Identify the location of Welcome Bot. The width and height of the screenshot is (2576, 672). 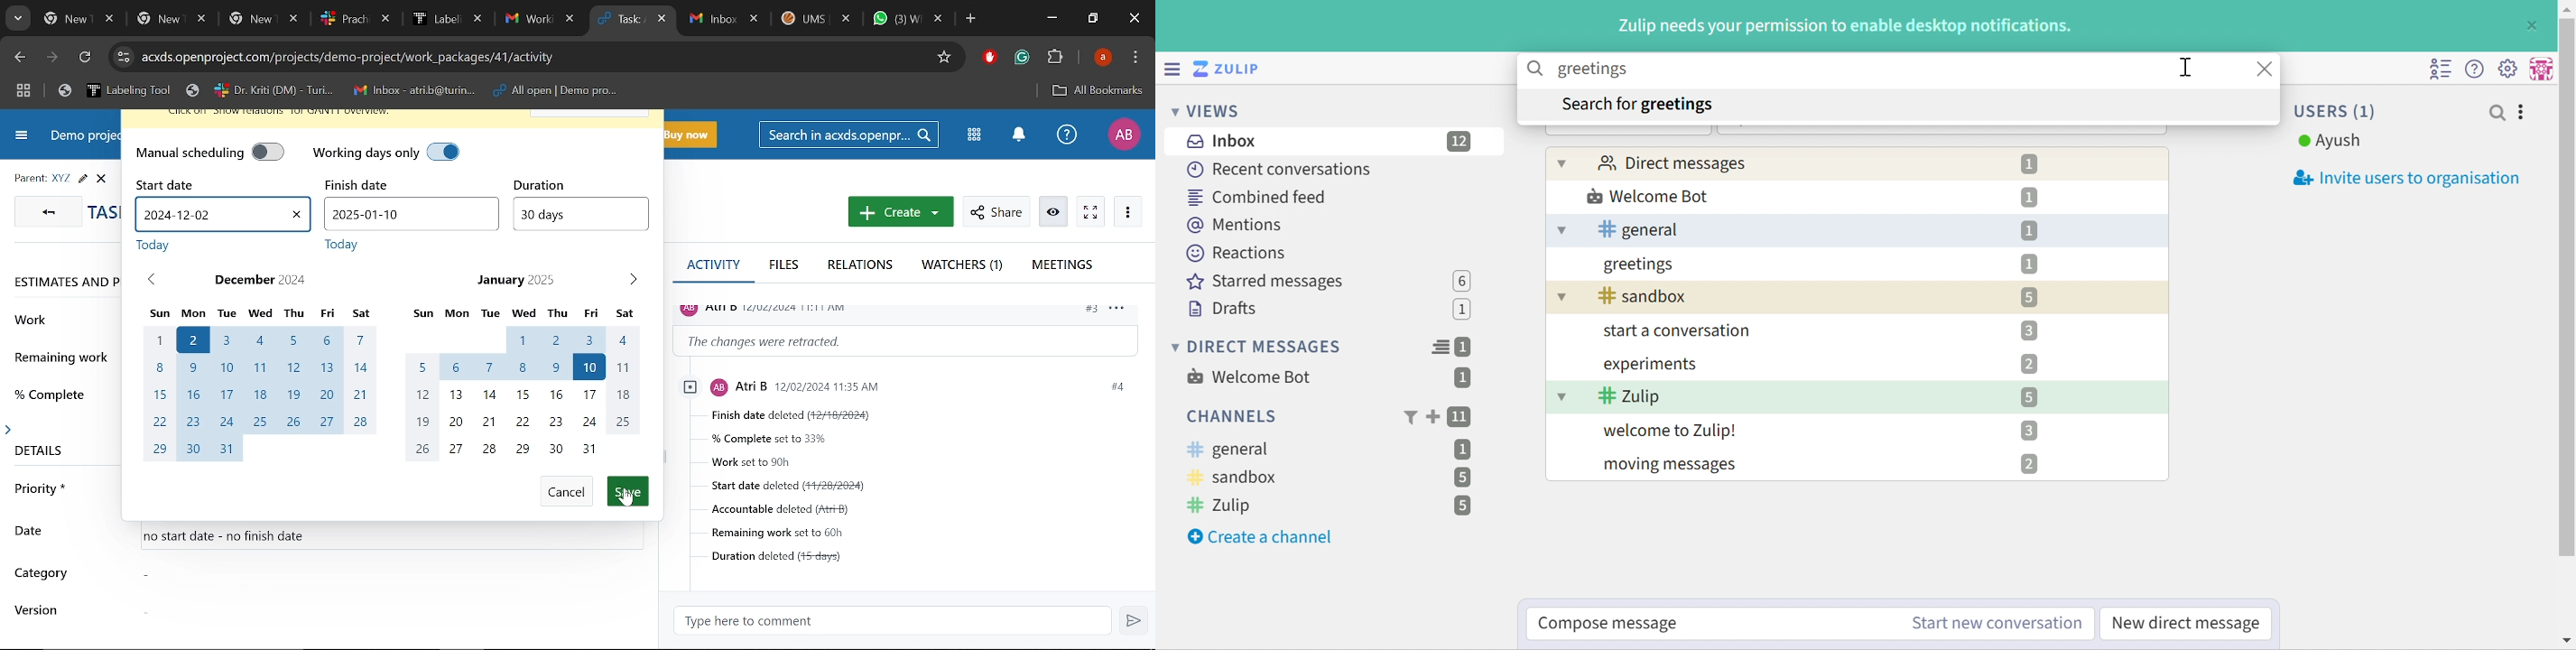
(1648, 196).